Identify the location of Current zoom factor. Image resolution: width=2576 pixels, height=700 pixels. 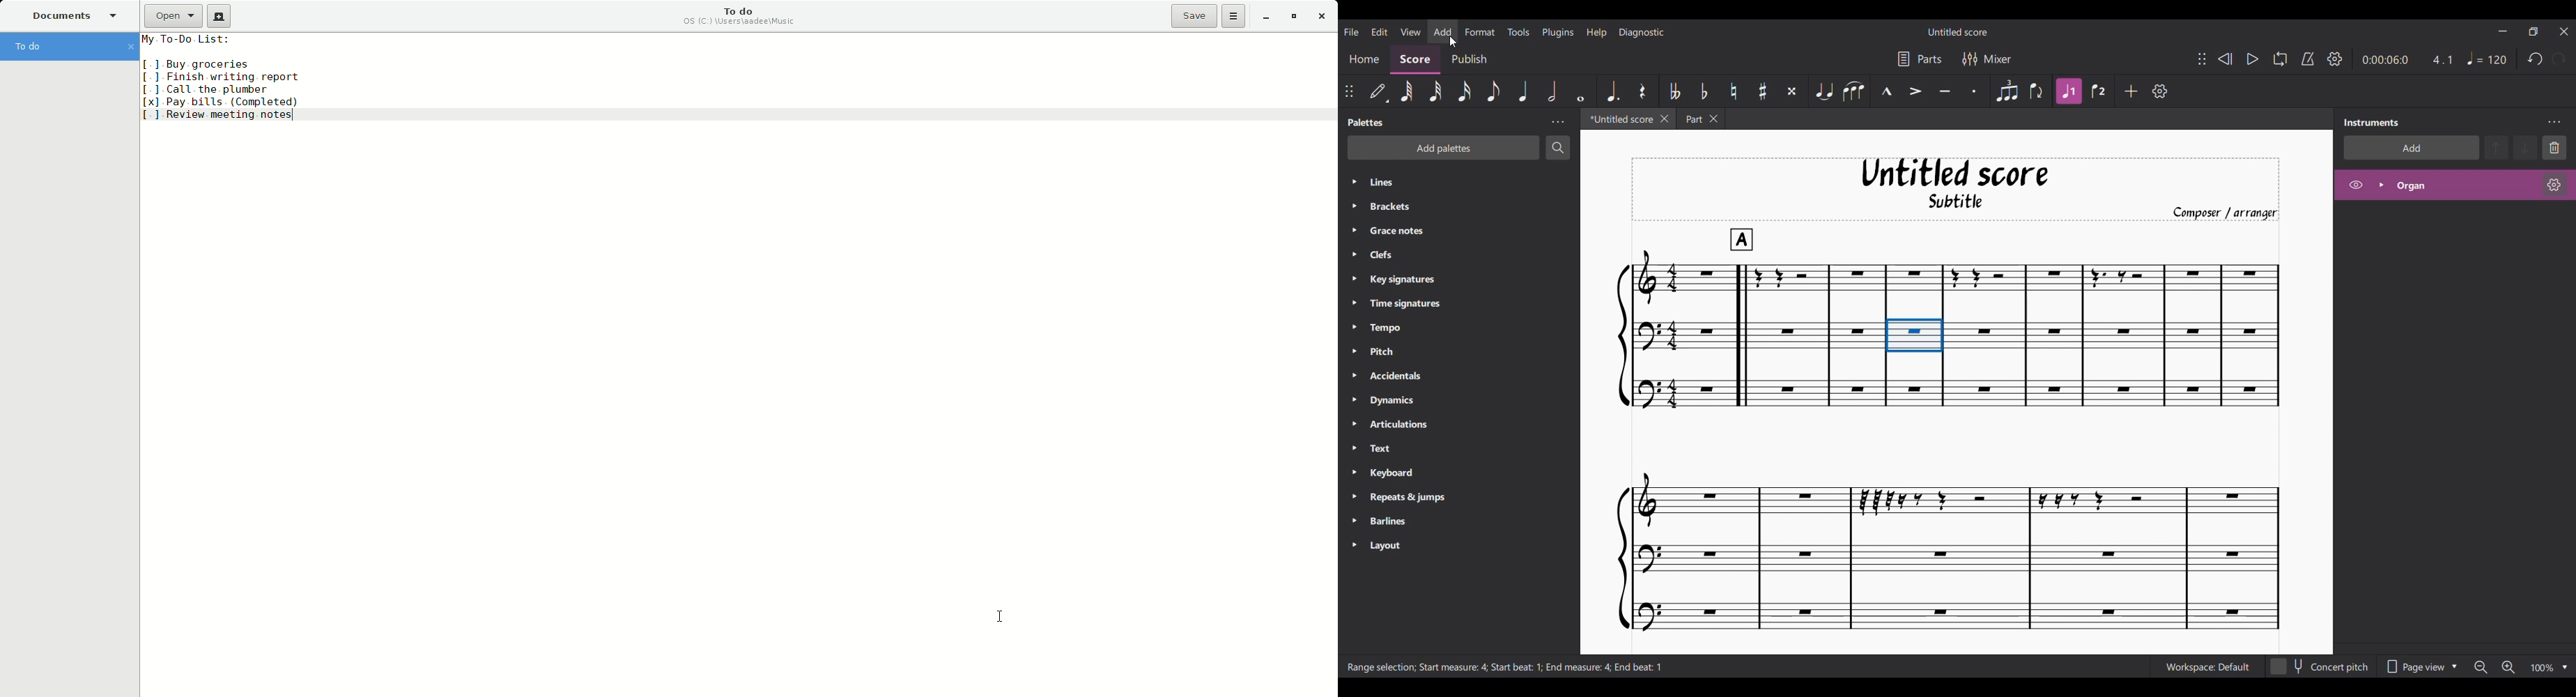
(2544, 668).